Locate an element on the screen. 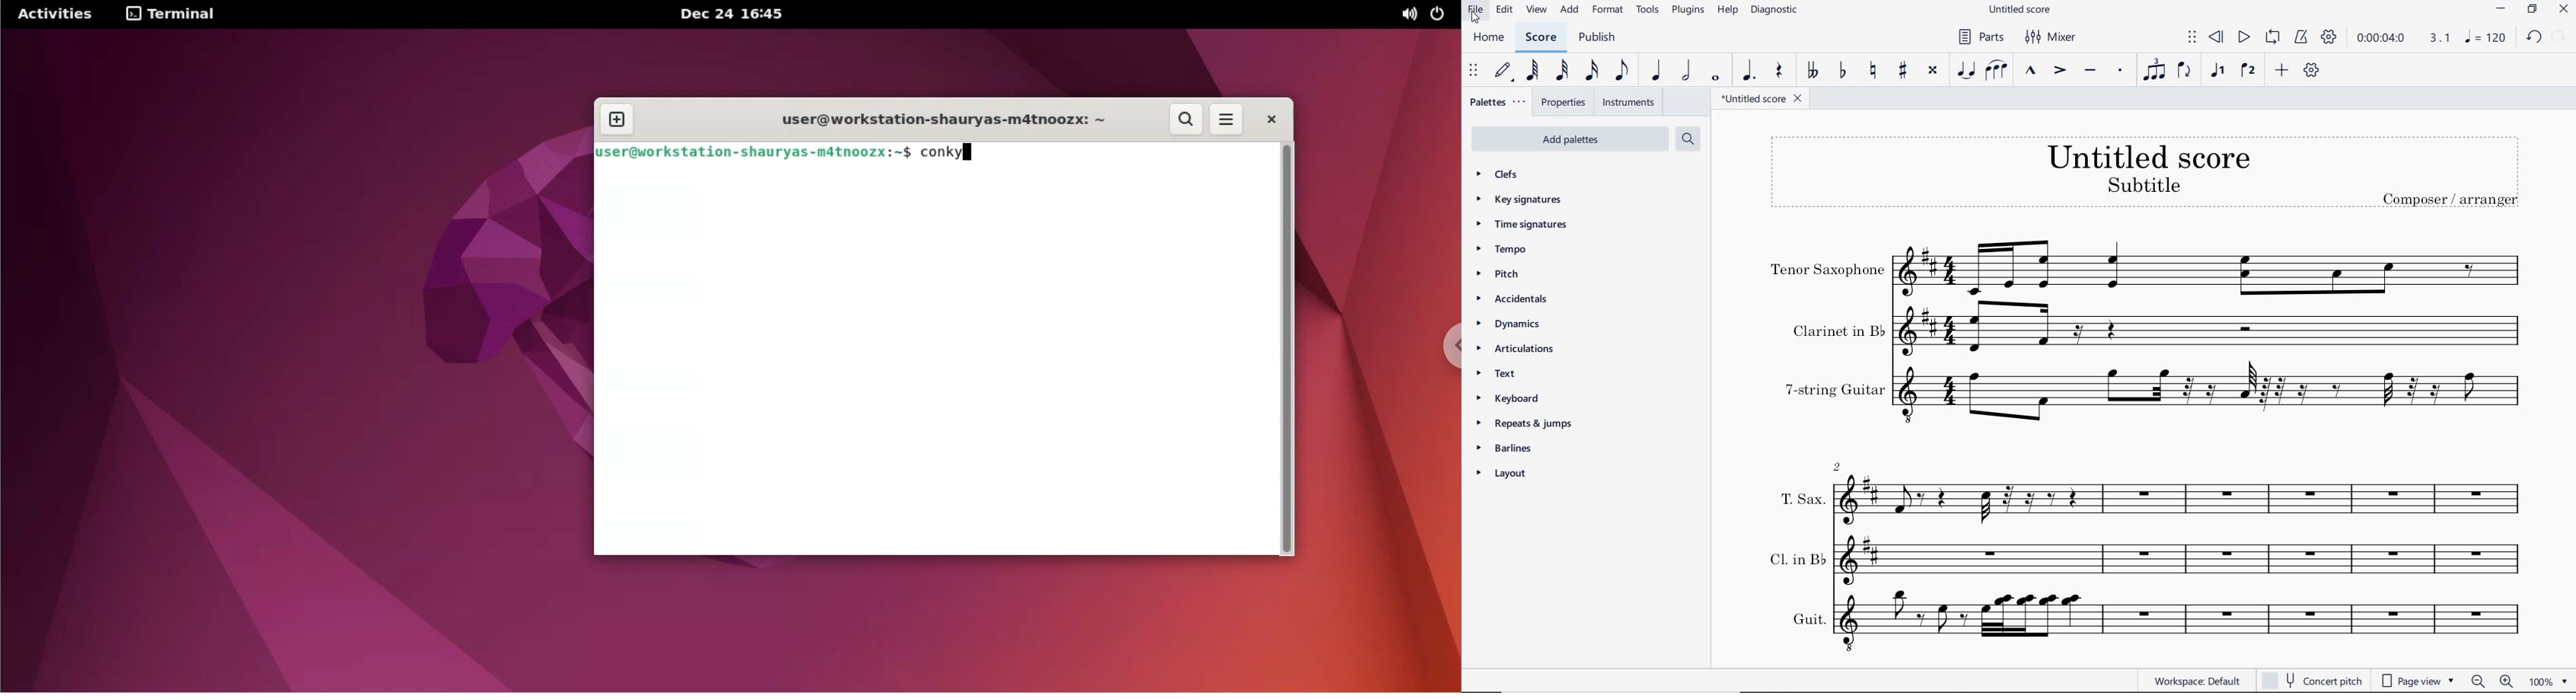 This screenshot has height=700, width=2576. REWIND is located at coordinates (2219, 38).